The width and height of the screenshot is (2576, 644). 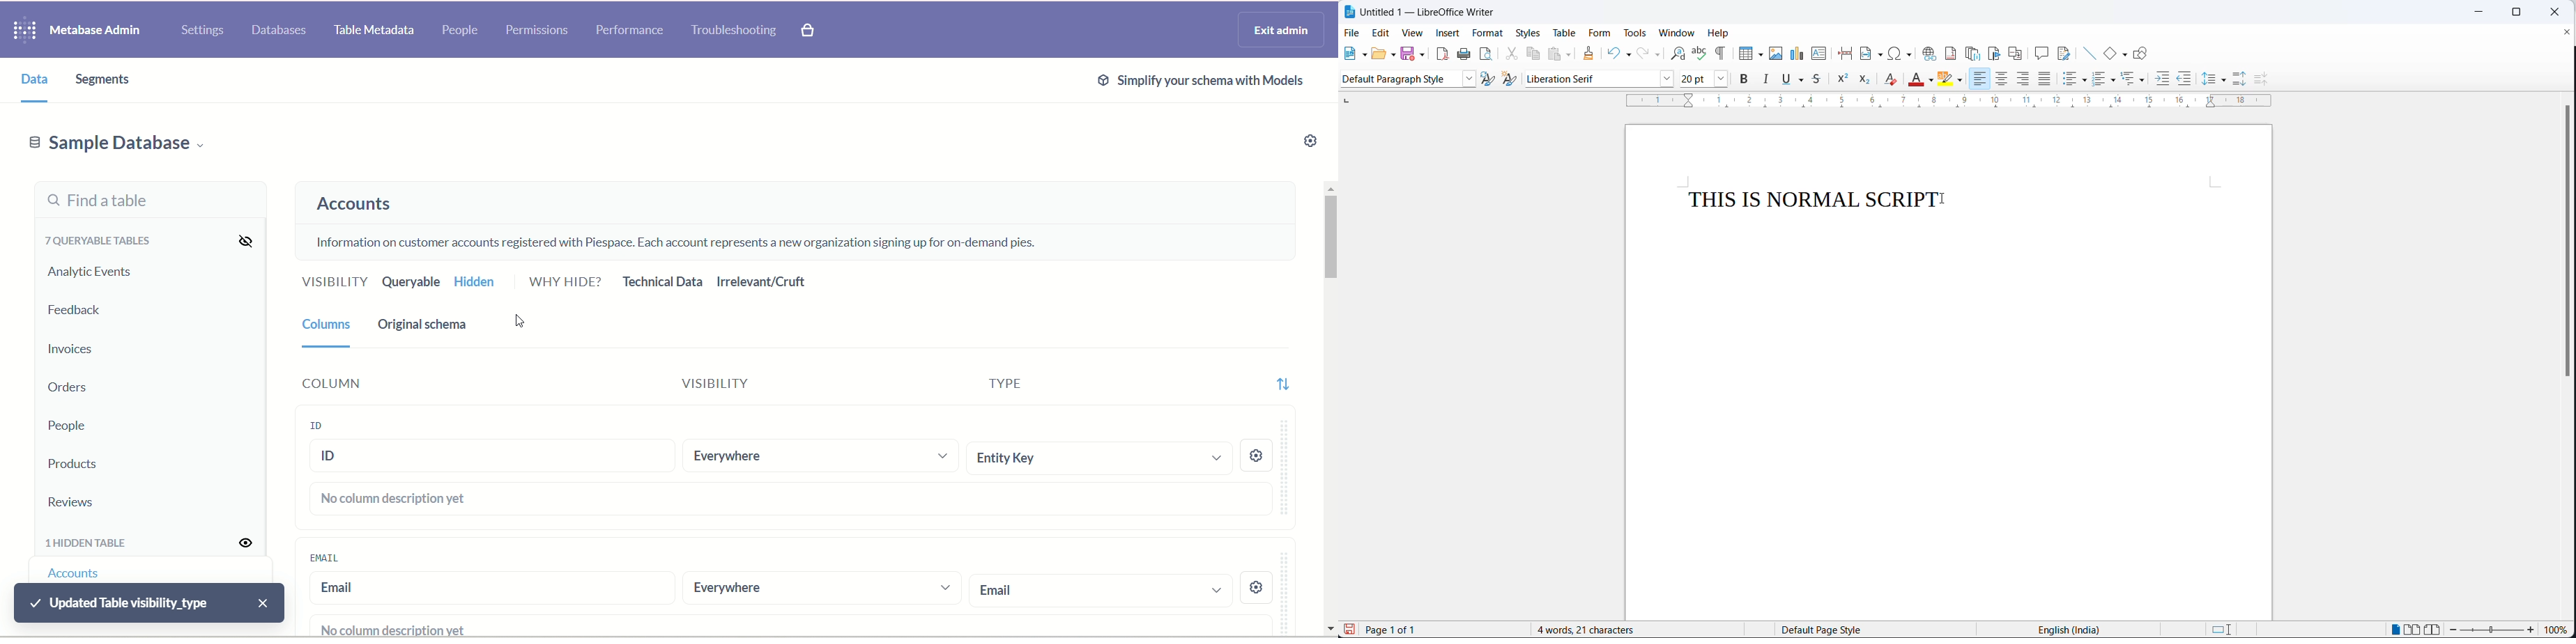 What do you see at coordinates (2134, 79) in the screenshot?
I see `select outline format` at bounding box center [2134, 79].